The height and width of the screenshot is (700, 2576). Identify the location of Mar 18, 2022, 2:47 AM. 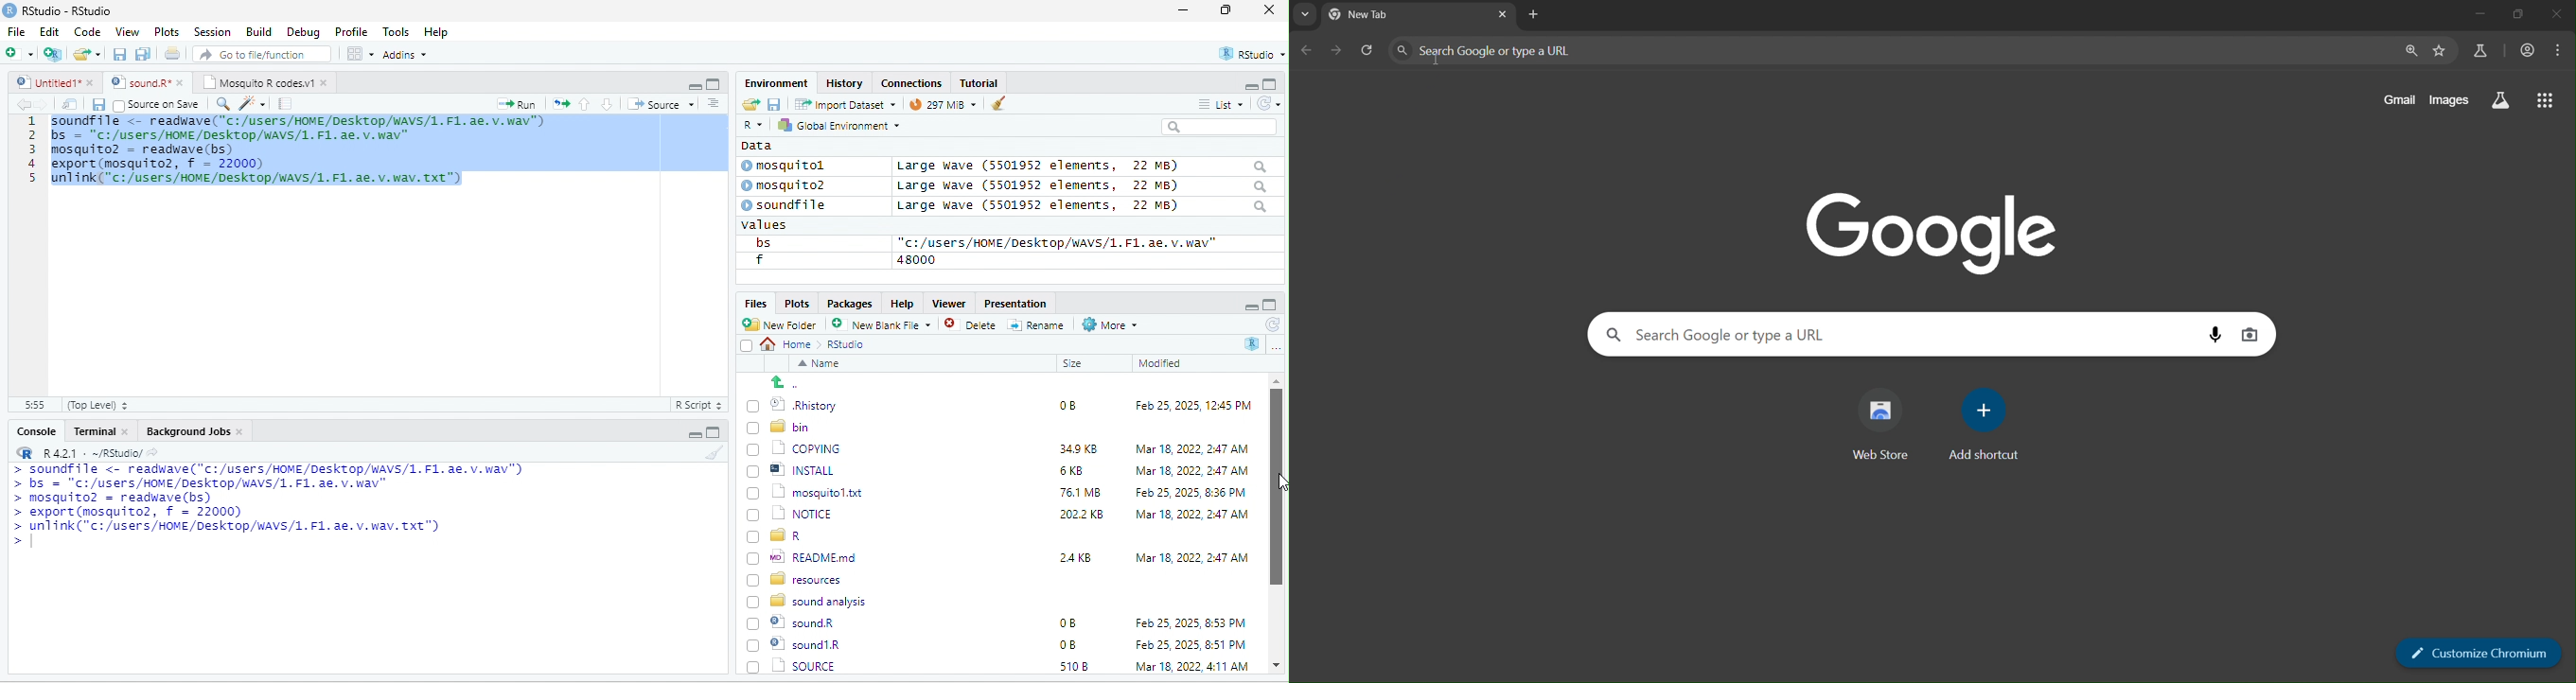
(1191, 556).